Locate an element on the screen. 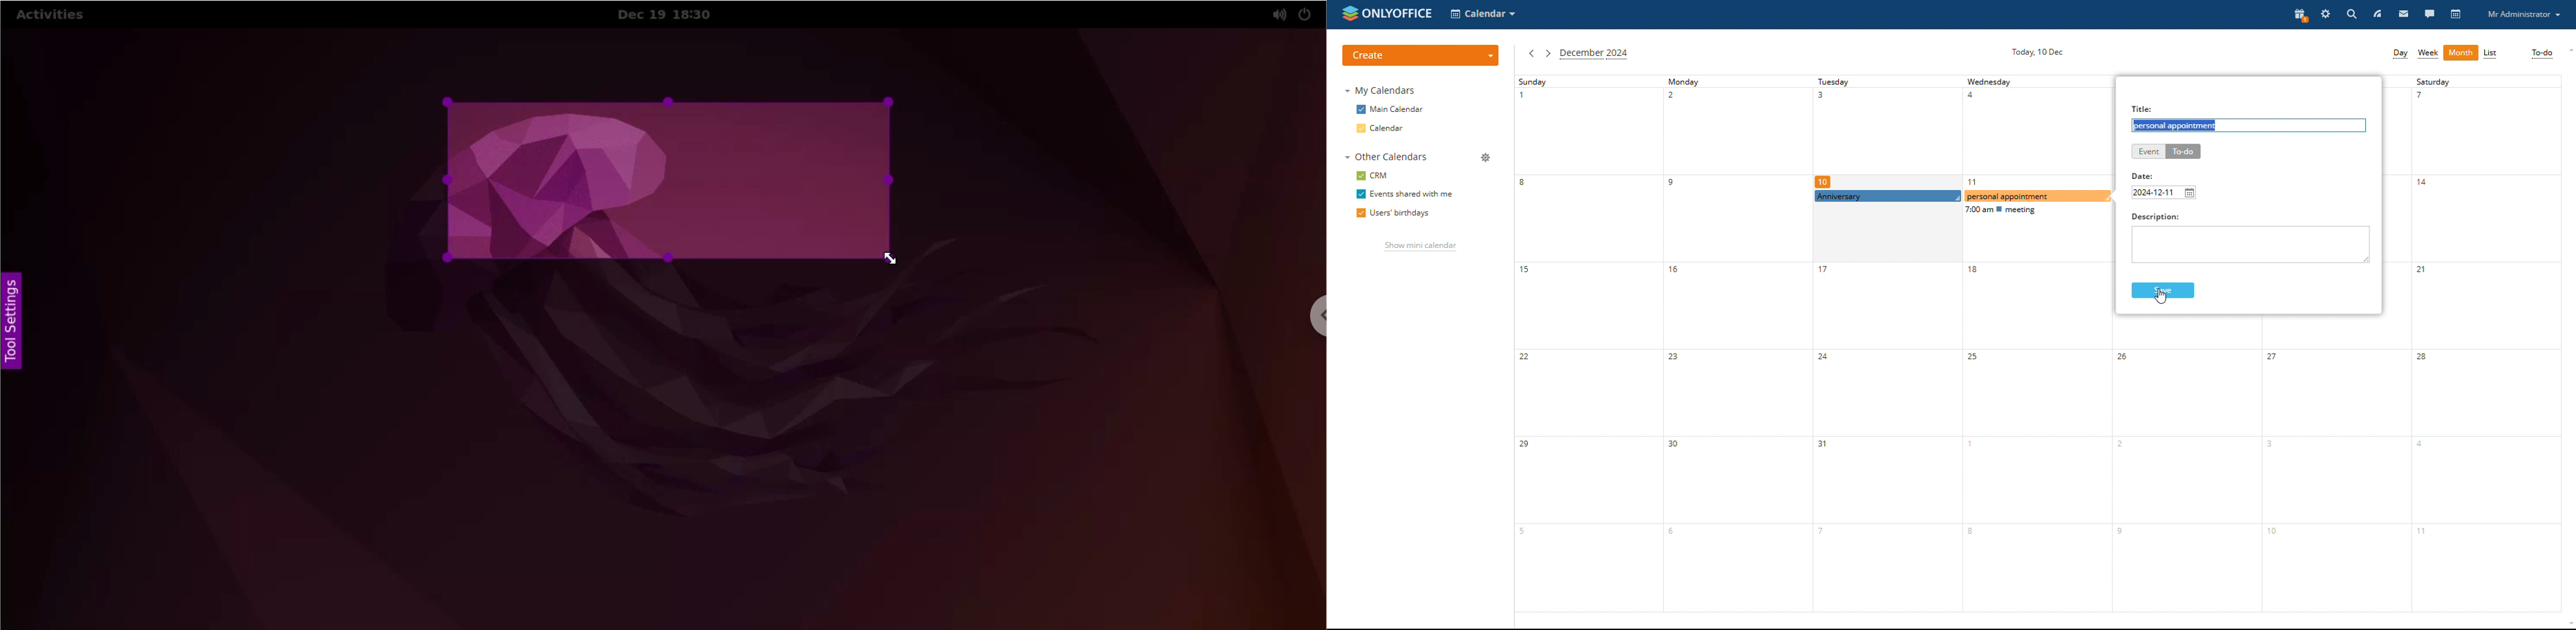 This screenshot has height=644, width=2576. mail is located at coordinates (2404, 15).